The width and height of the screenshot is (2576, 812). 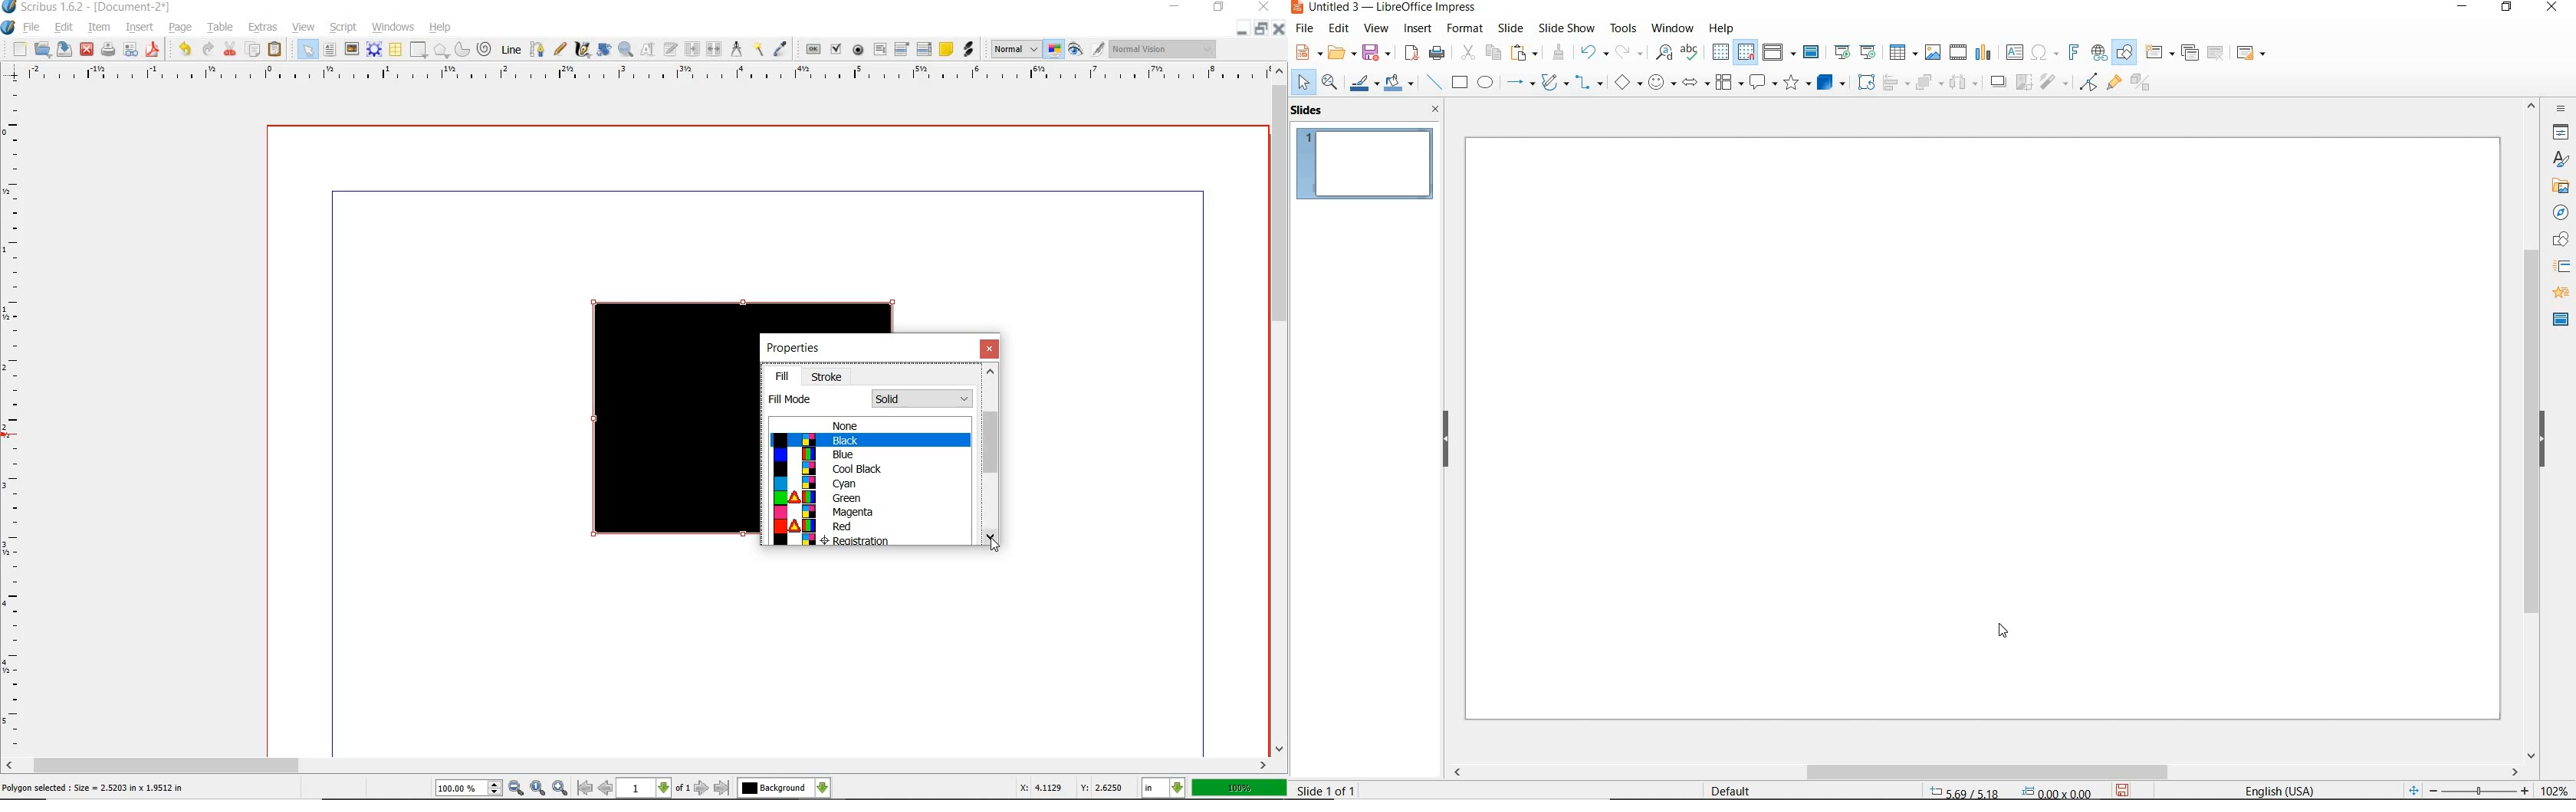 I want to click on table, so click(x=221, y=28).